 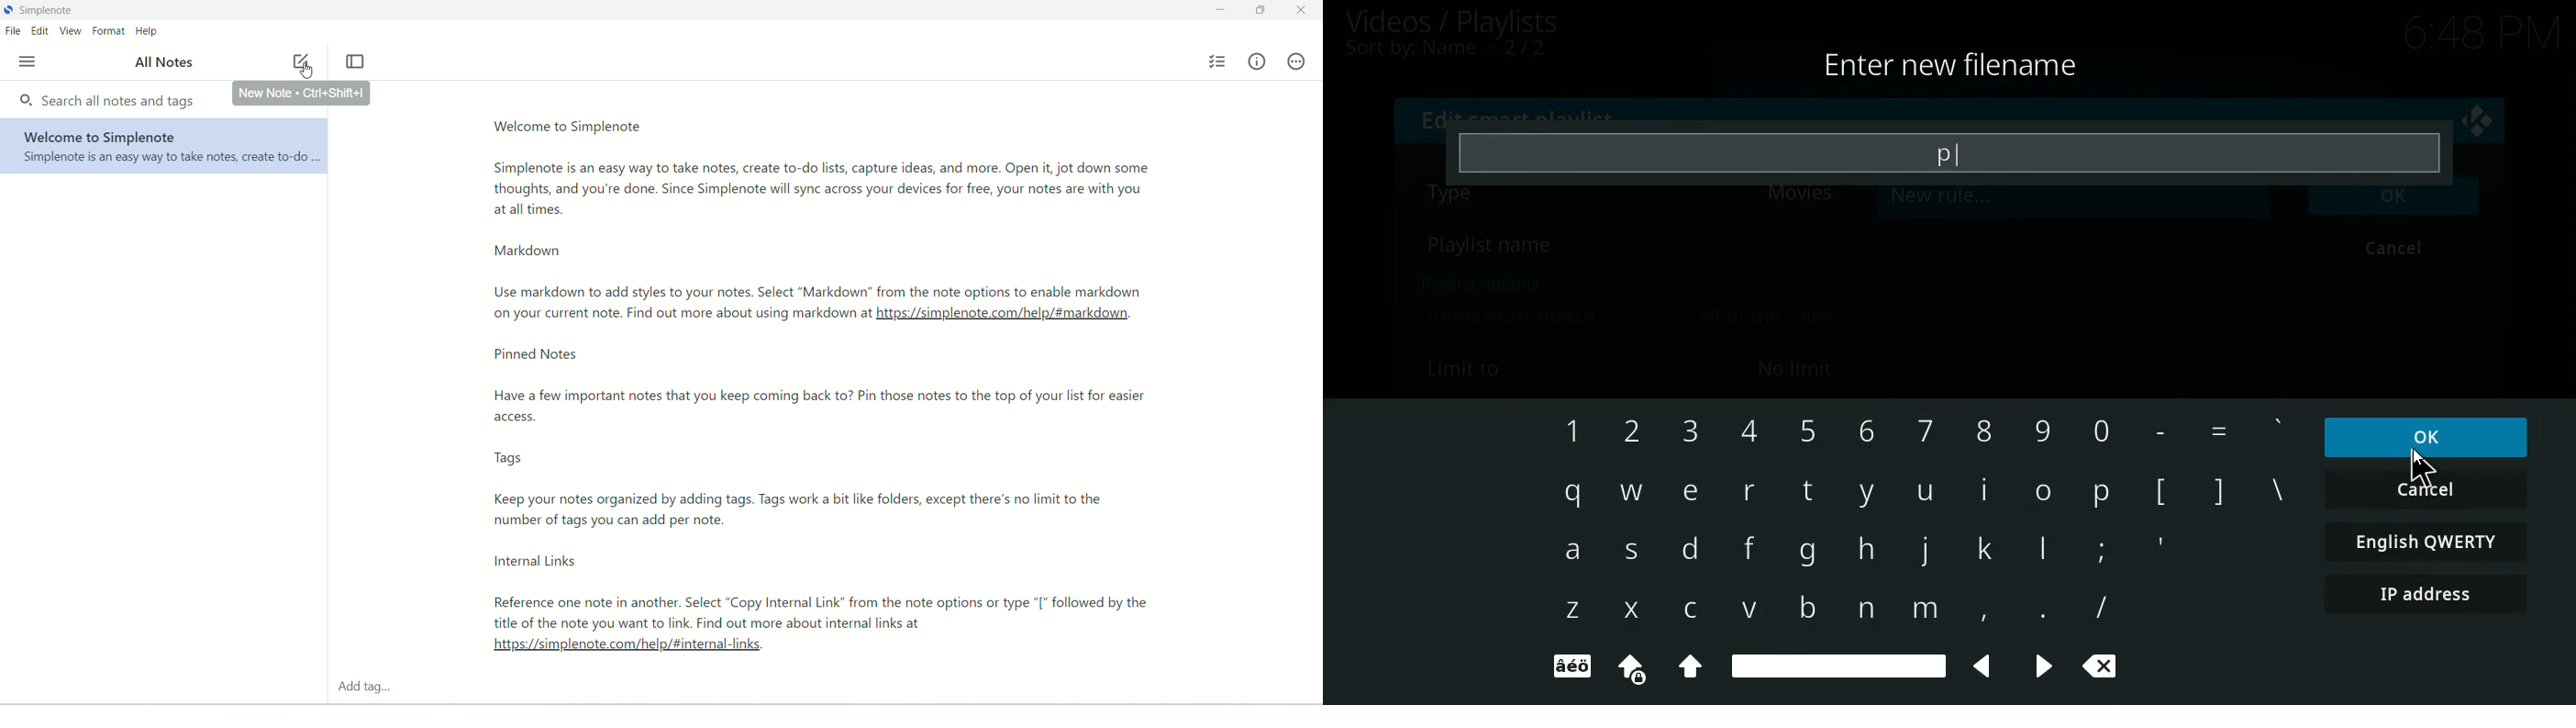 What do you see at coordinates (2427, 597) in the screenshot?
I see `IP address` at bounding box center [2427, 597].